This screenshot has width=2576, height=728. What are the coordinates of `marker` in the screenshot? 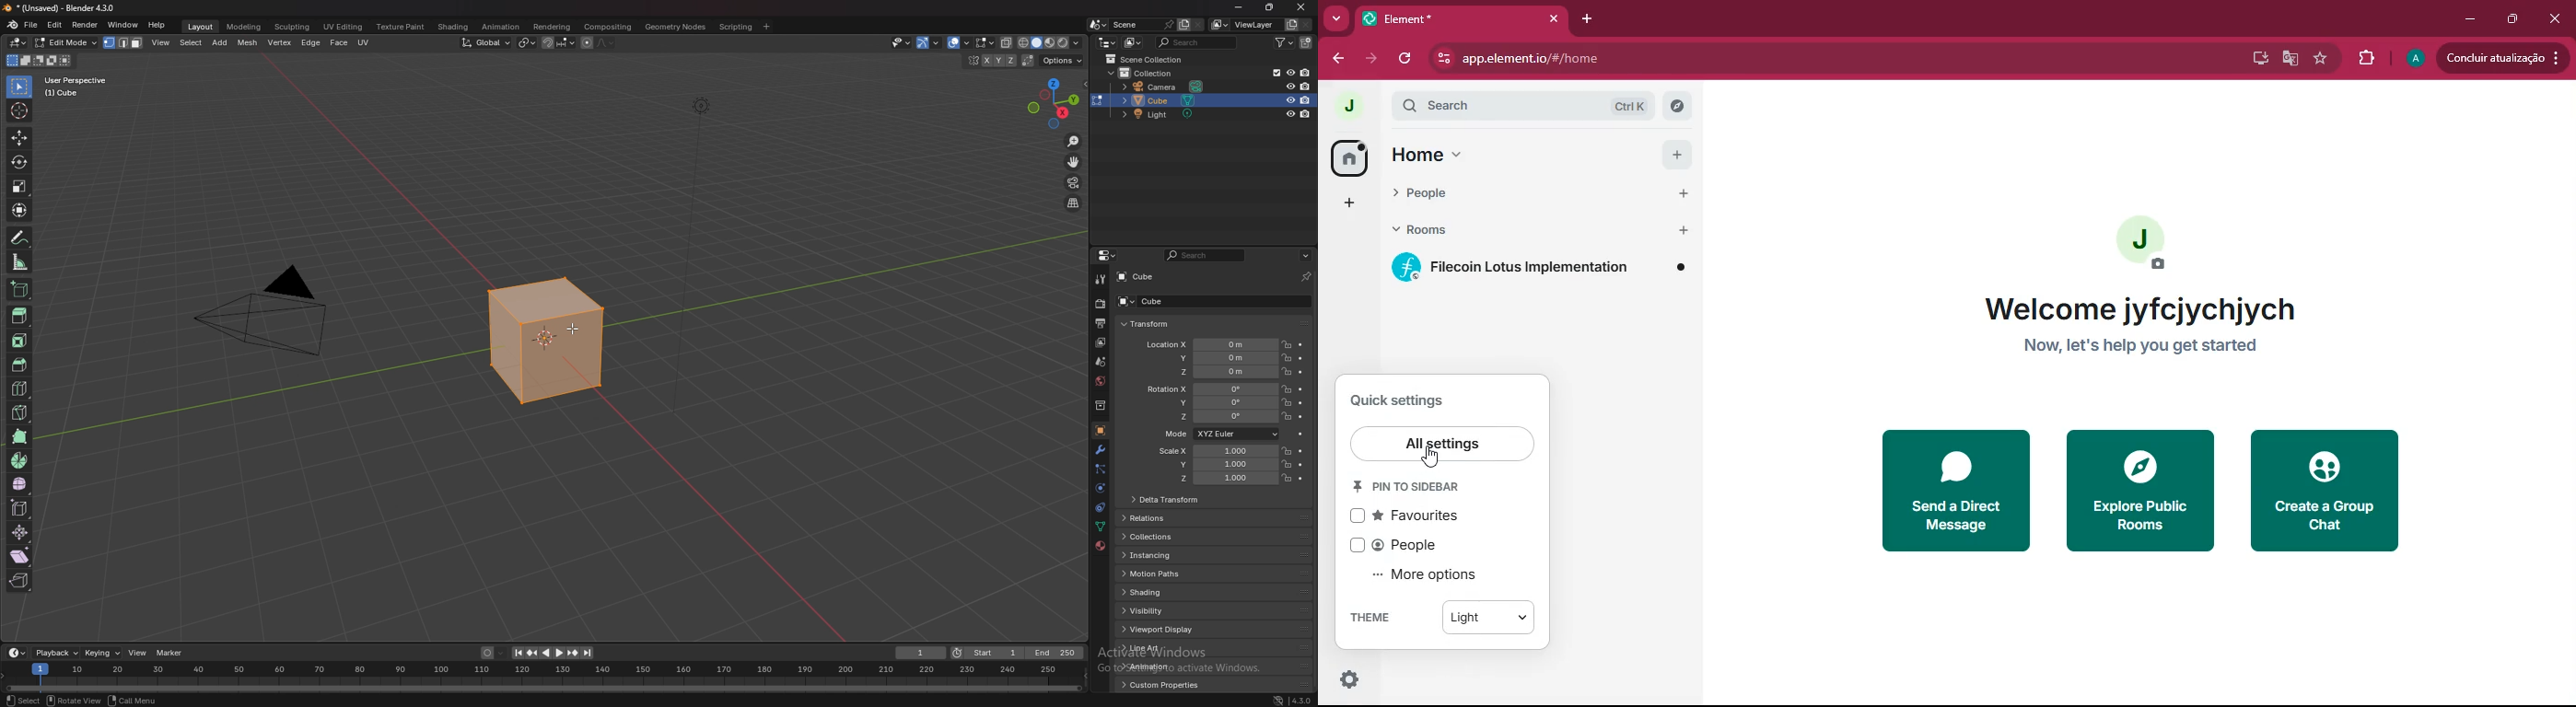 It's located at (172, 653).